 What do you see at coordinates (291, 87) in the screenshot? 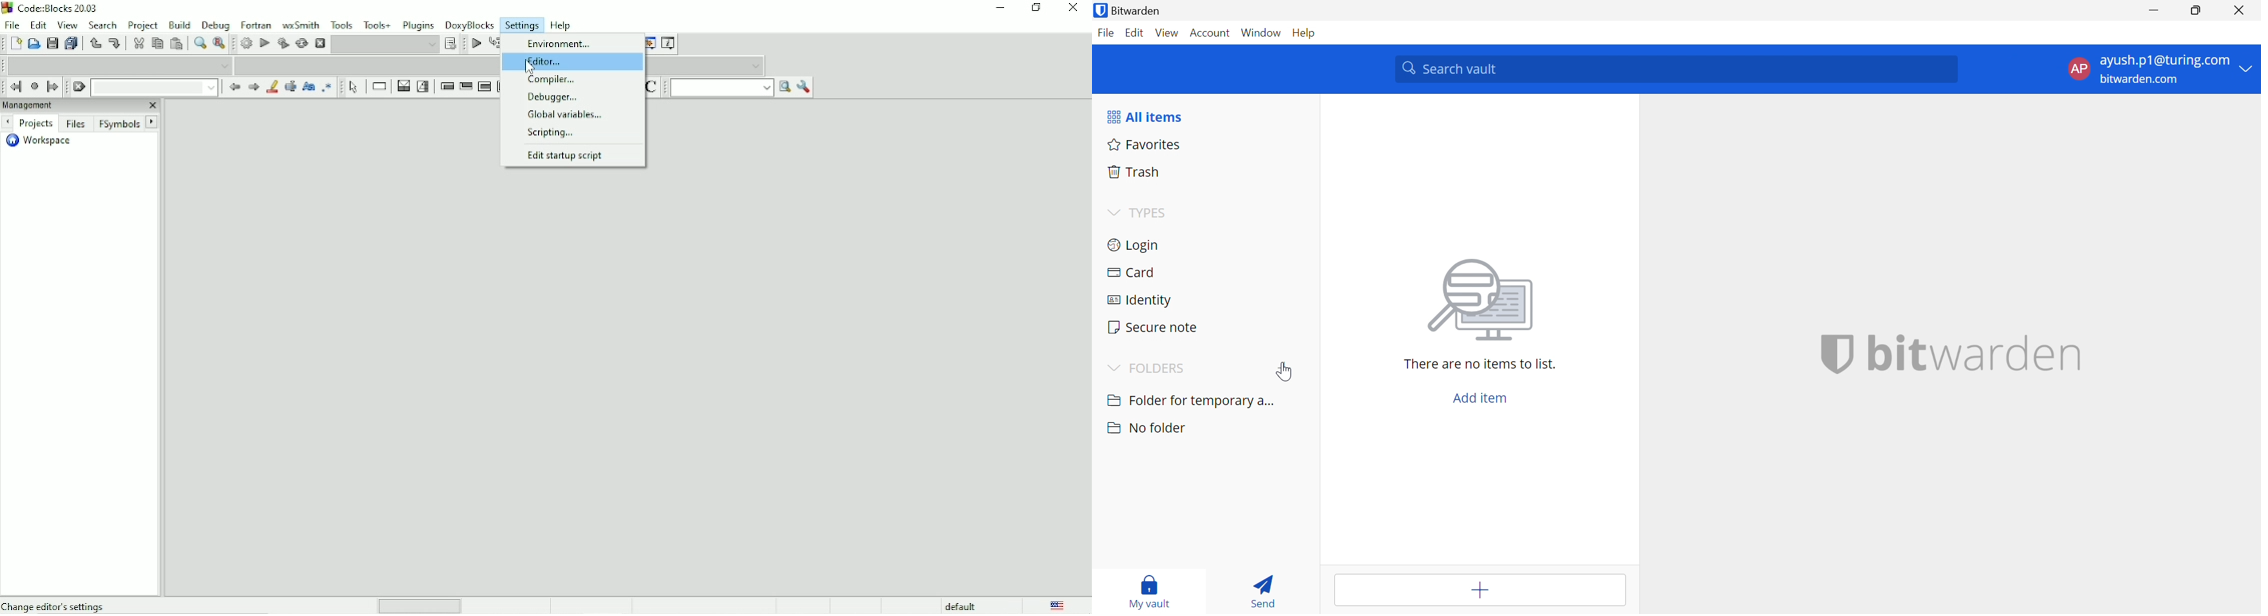
I see `Selected text` at bounding box center [291, 87].